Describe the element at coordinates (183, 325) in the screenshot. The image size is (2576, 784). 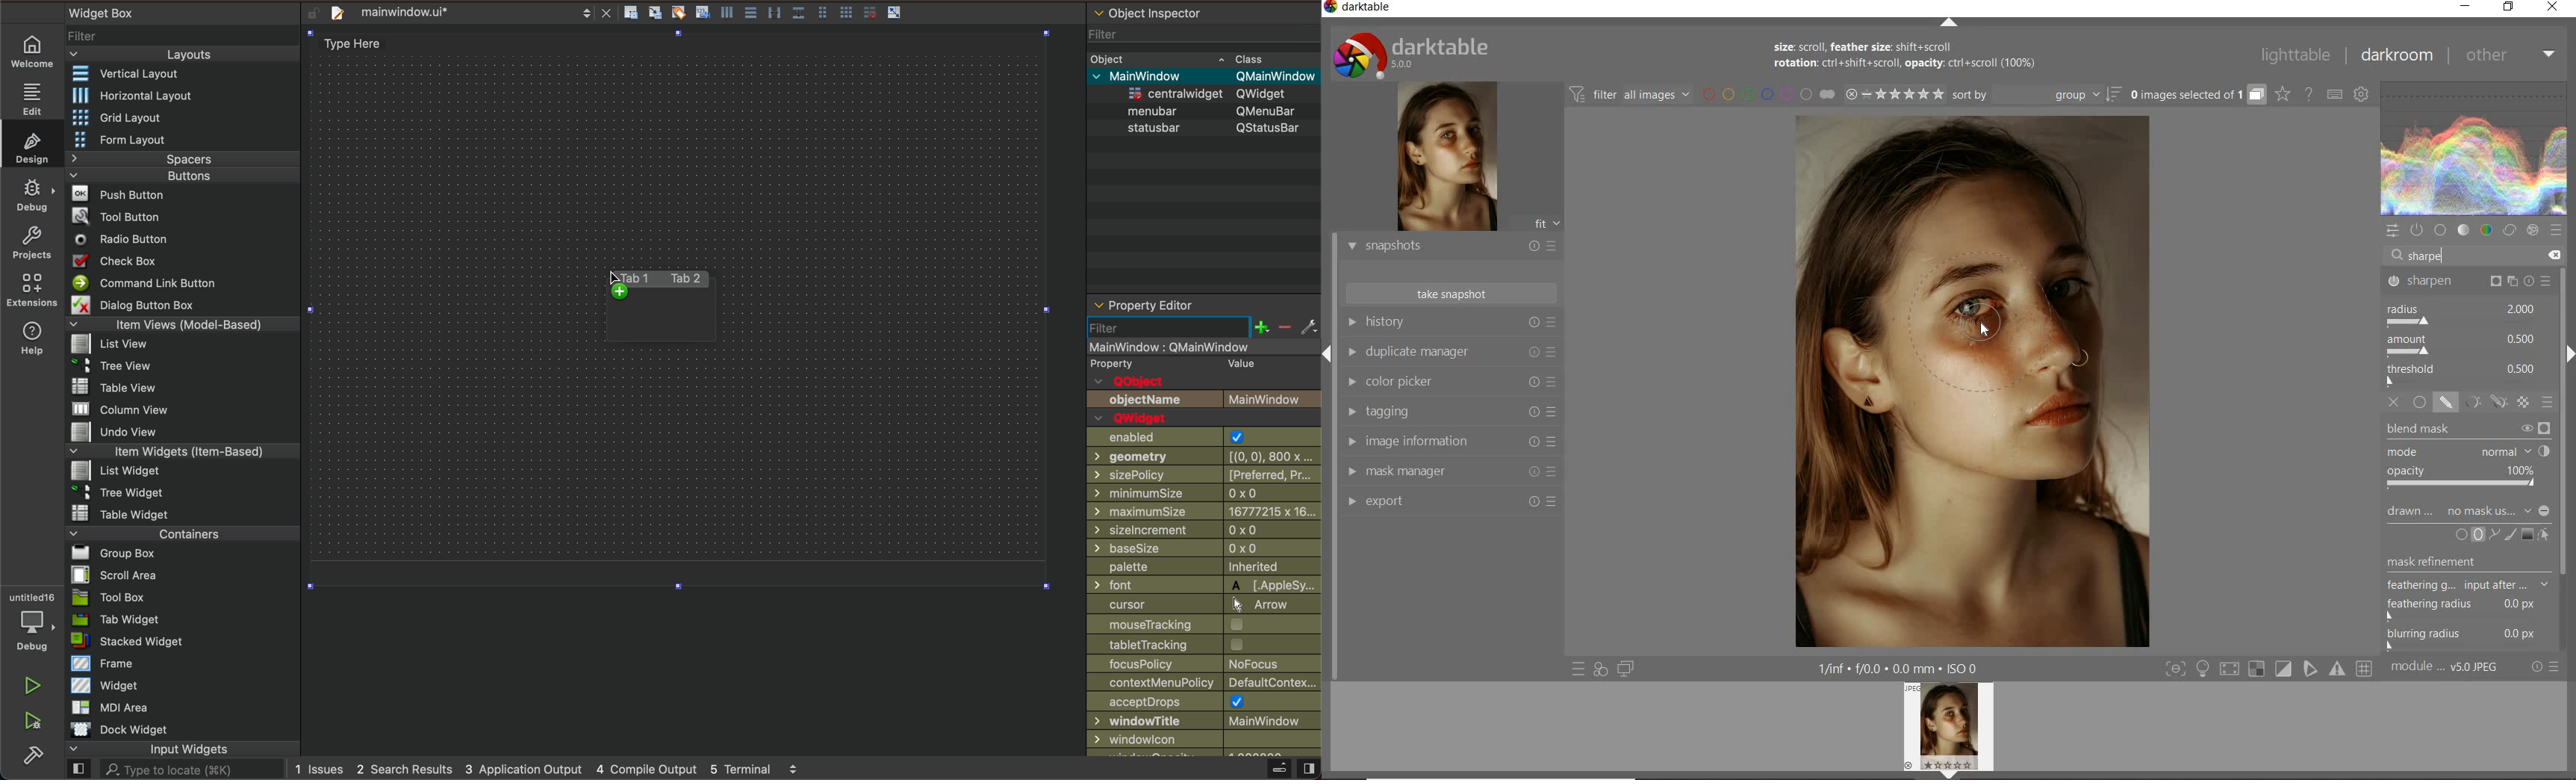
I see `Item Views (Model-Based)` at that location.